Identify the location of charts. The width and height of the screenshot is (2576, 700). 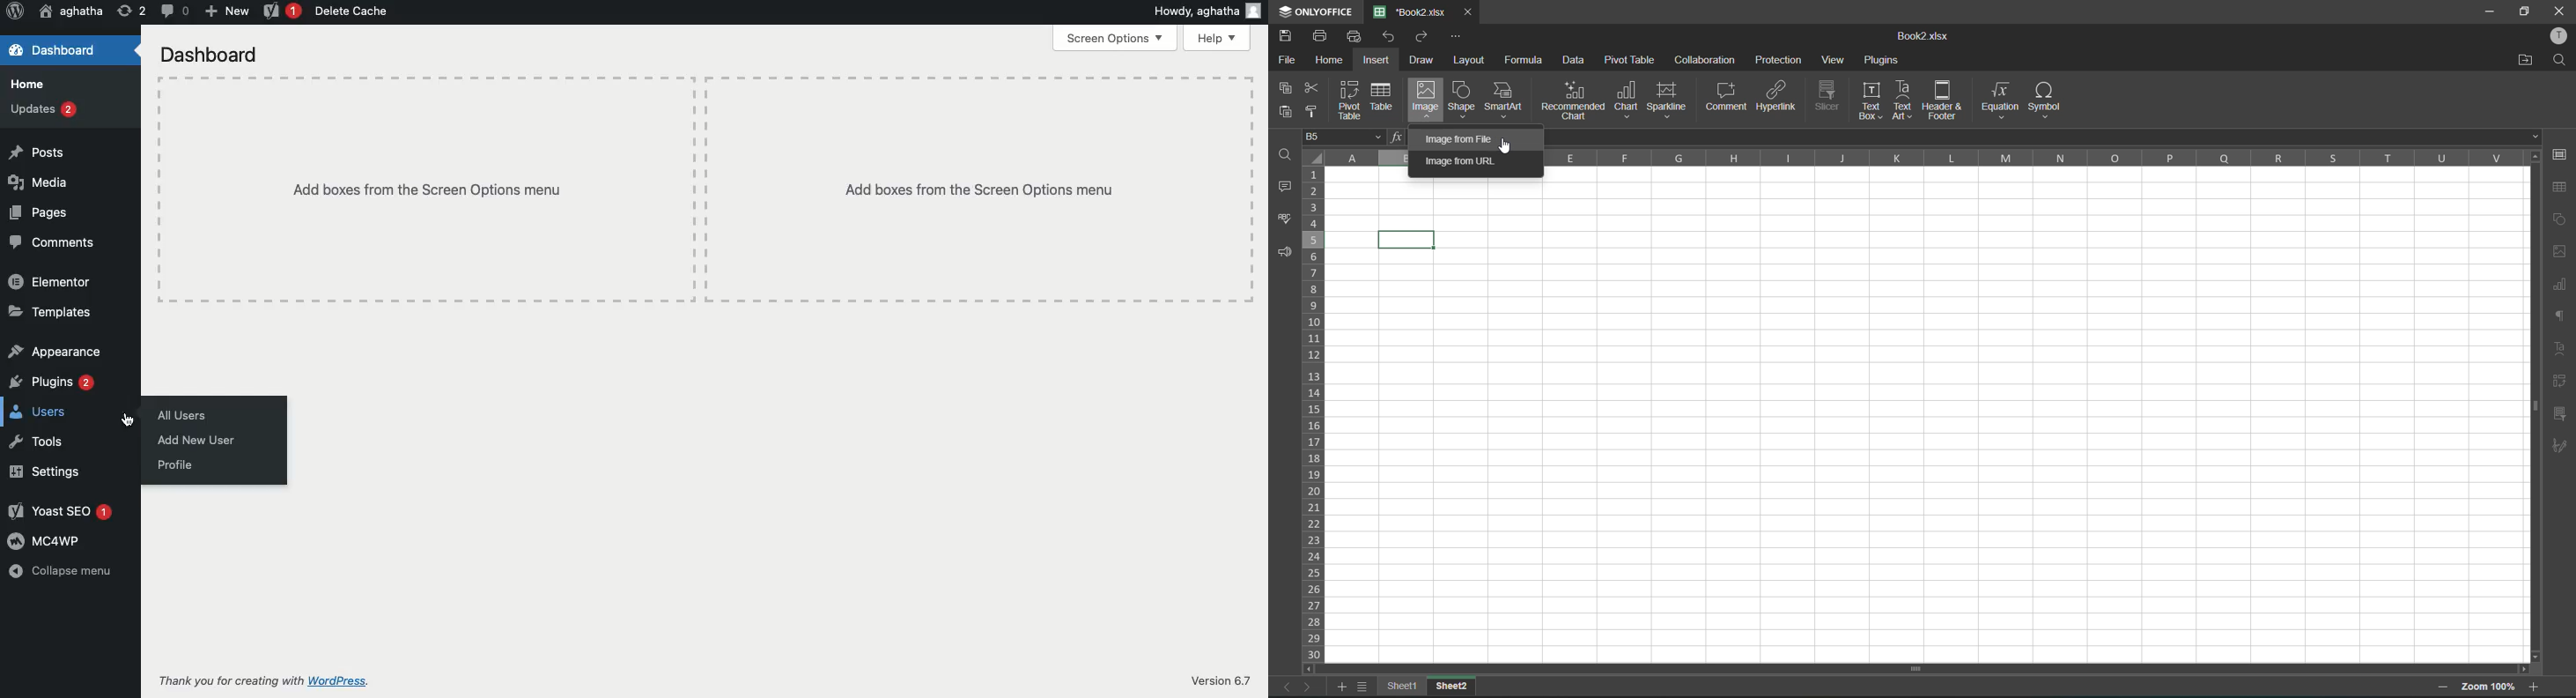
(2560, 286).